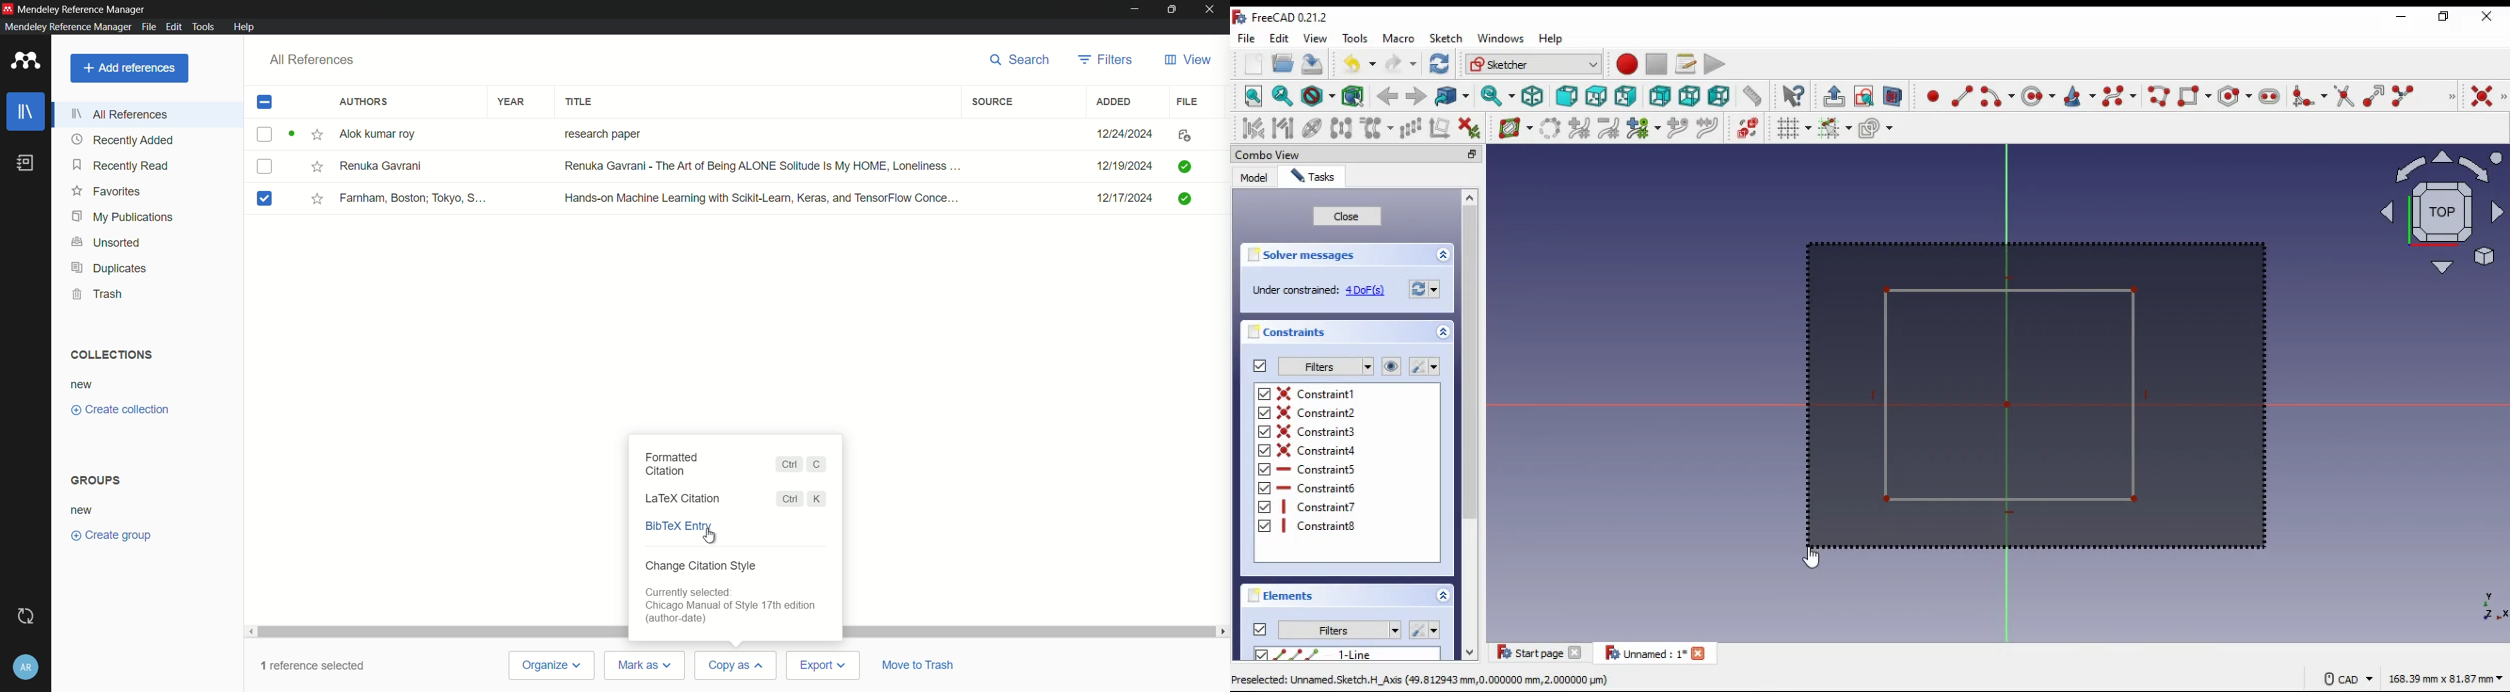 This screenshot has width=2520, height=700. What do you see at coordinates (111, 535) in the screenshot?
I see `create group` at bounding box center [111, 535].